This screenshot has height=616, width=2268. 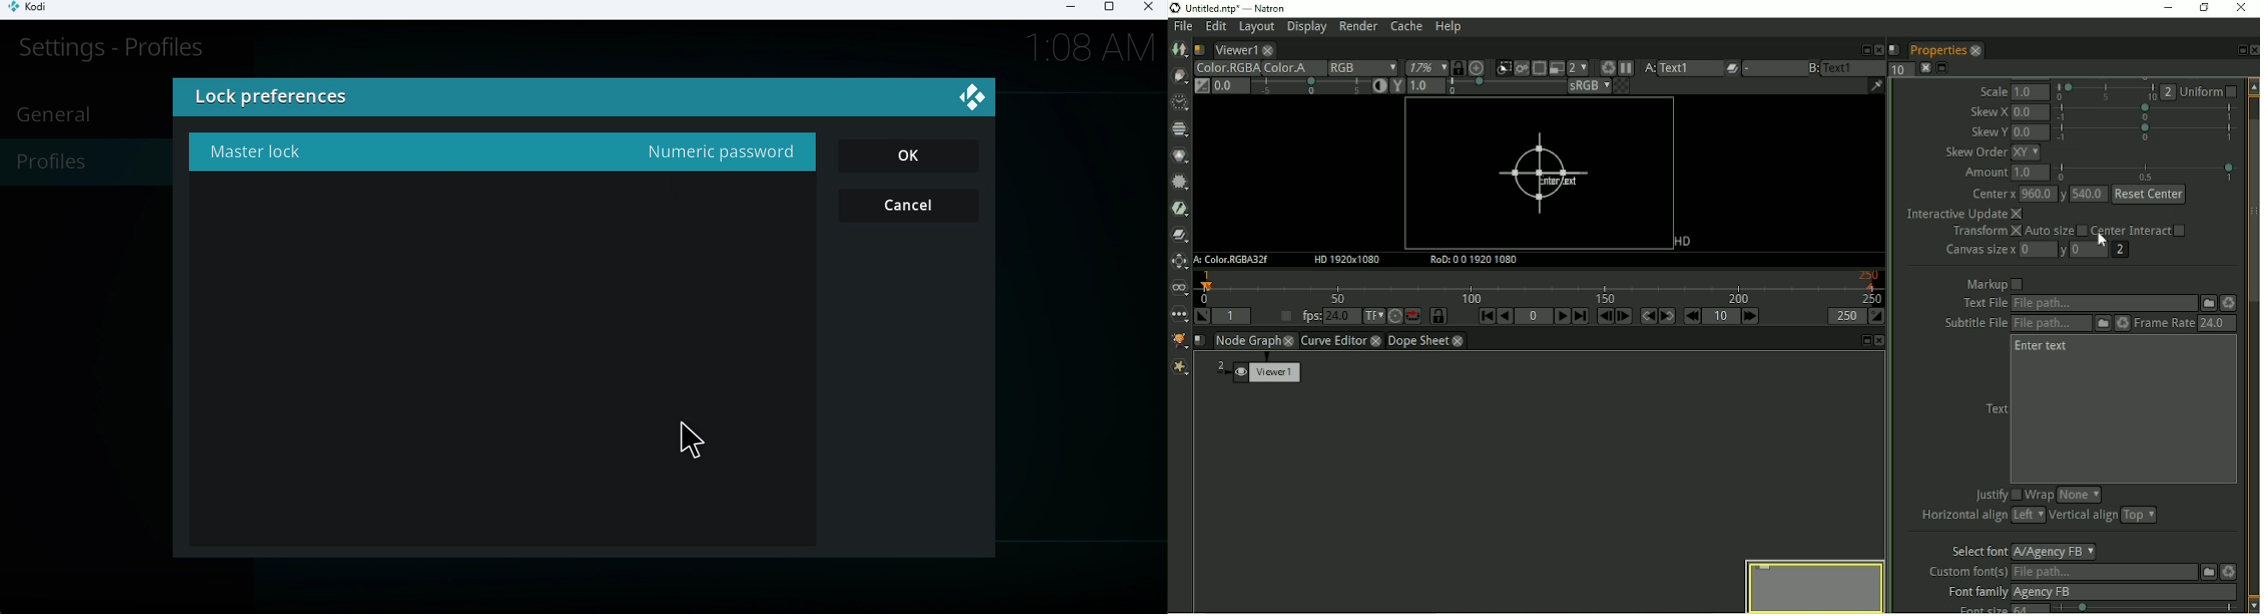 I want to click on kodi, so click(x=39, y=10).